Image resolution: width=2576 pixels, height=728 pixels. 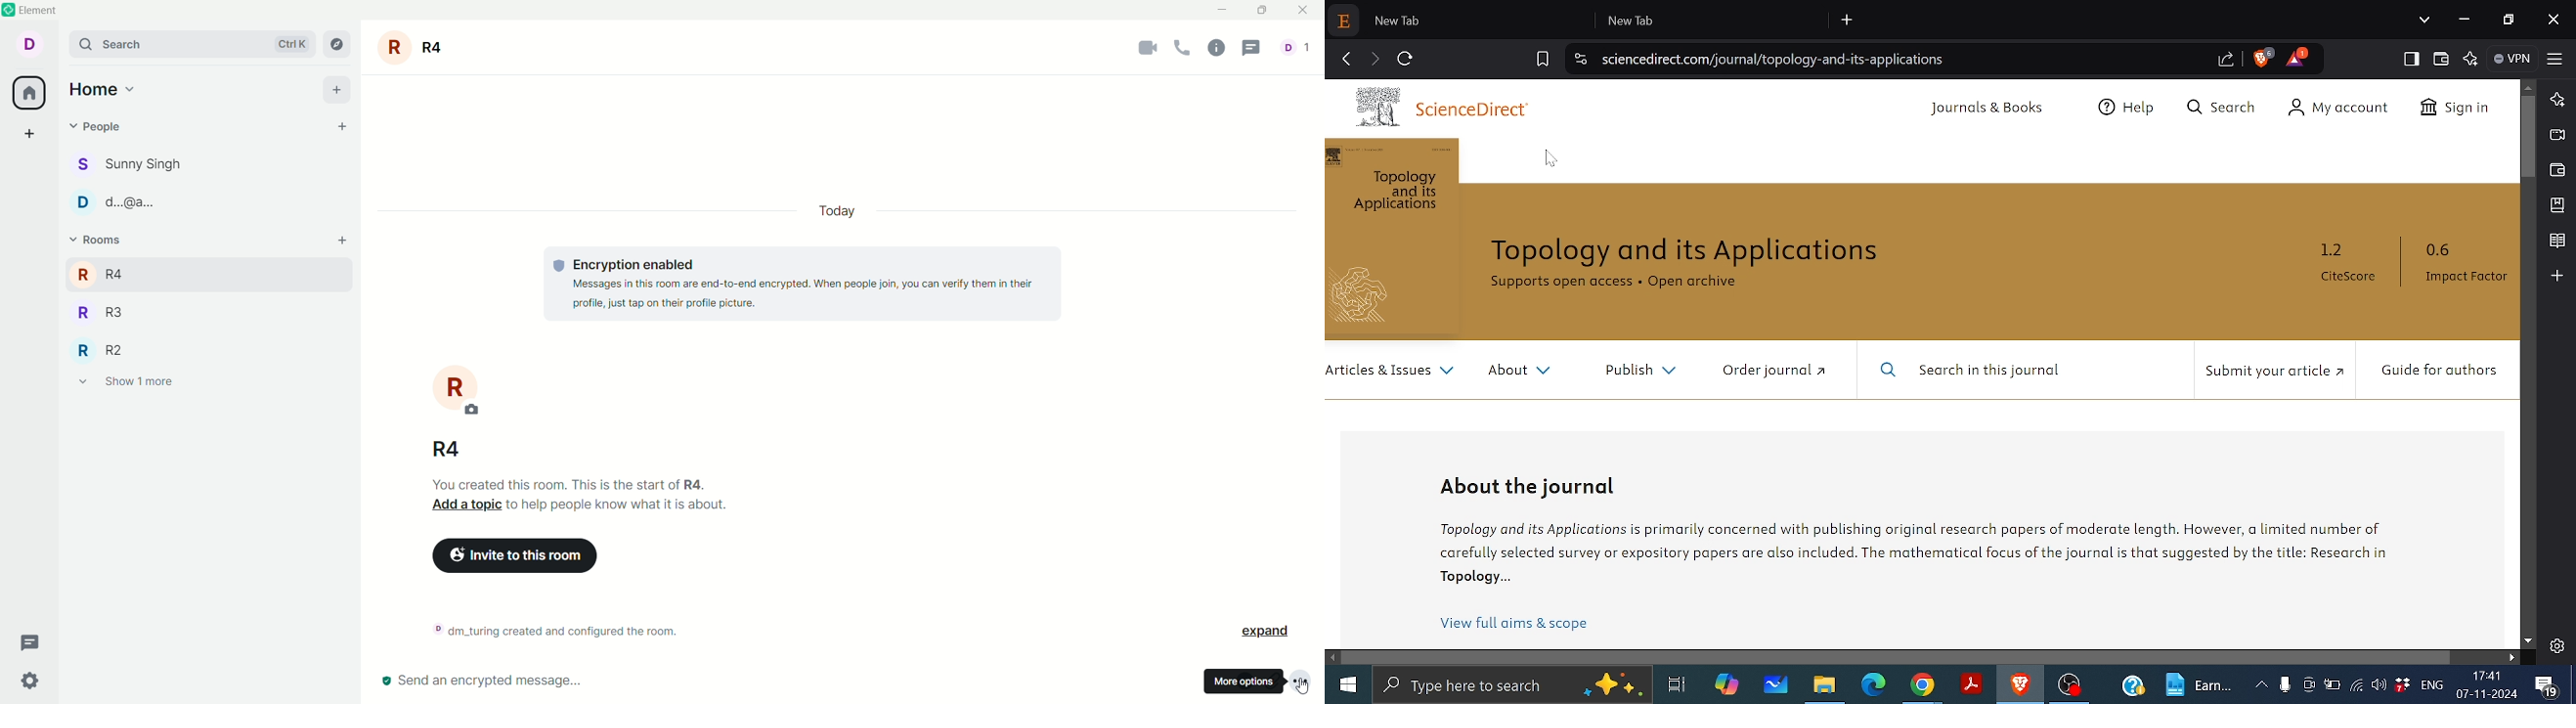 What do you see at coordinates (1713, 20) in the screenshot?
I see `2nd new tab` at bounding box center [1713, 20].